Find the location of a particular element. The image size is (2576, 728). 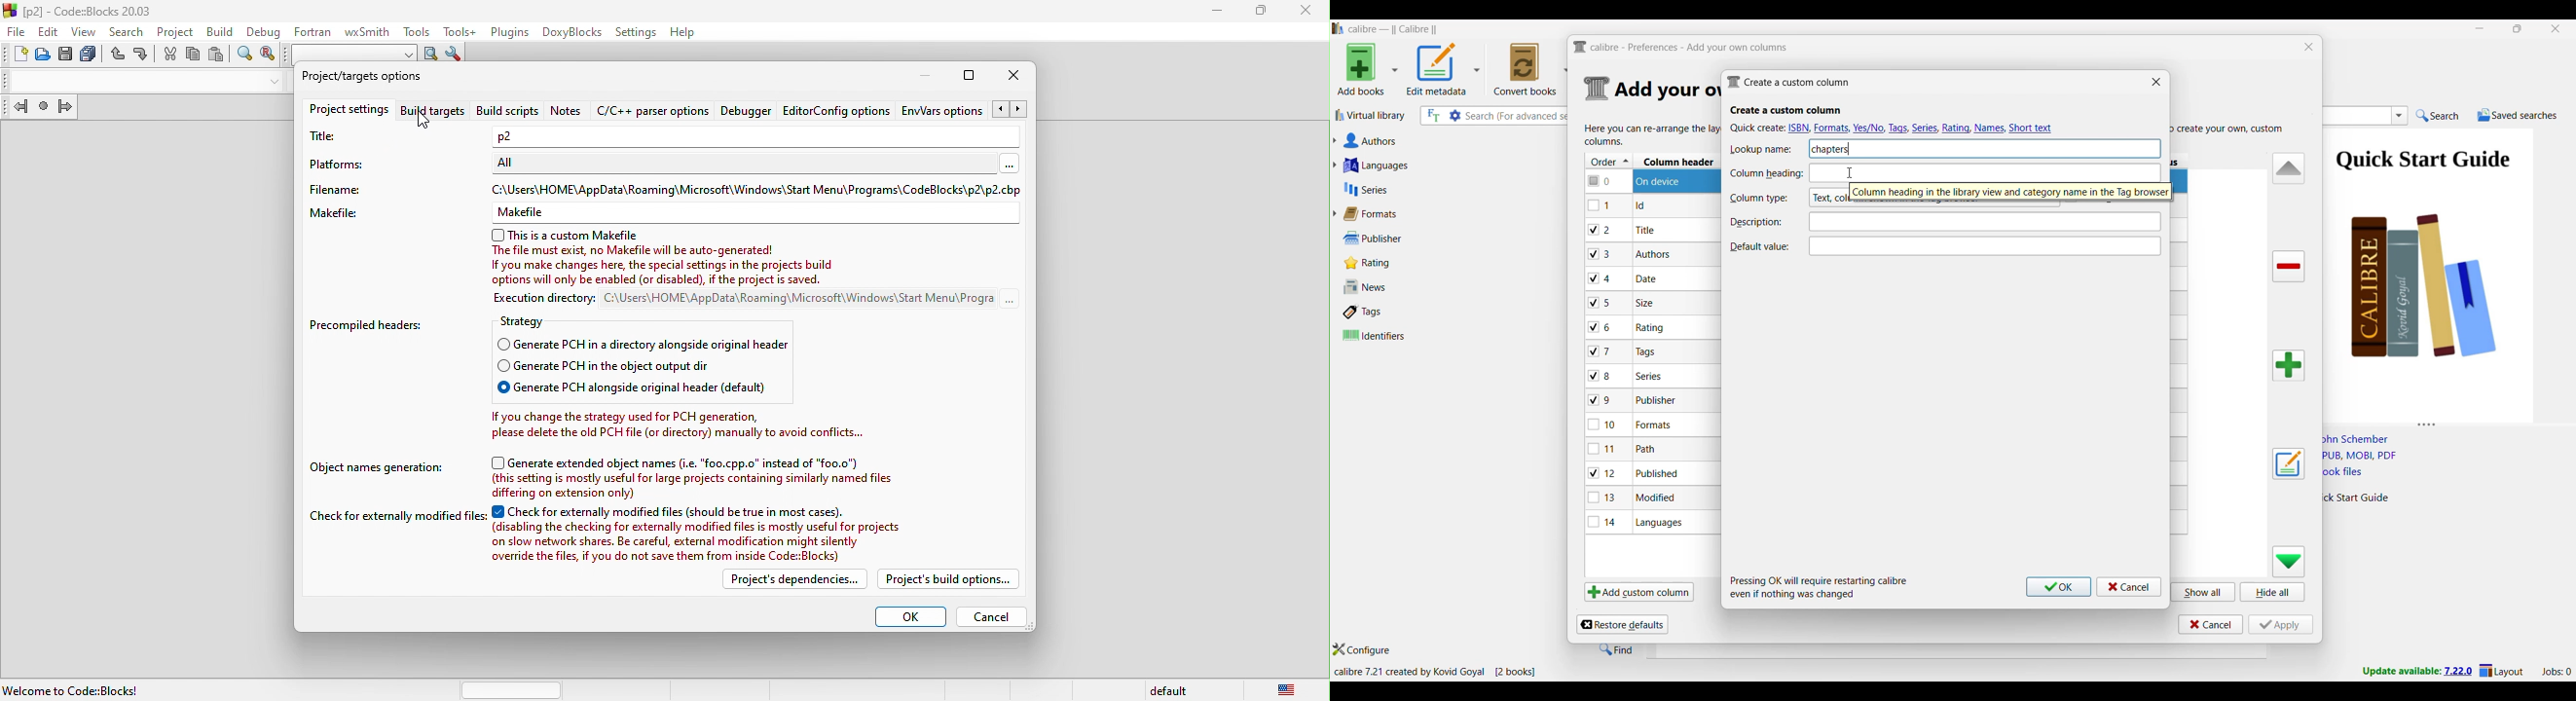

Languages is located at coordinates (1429, 165).